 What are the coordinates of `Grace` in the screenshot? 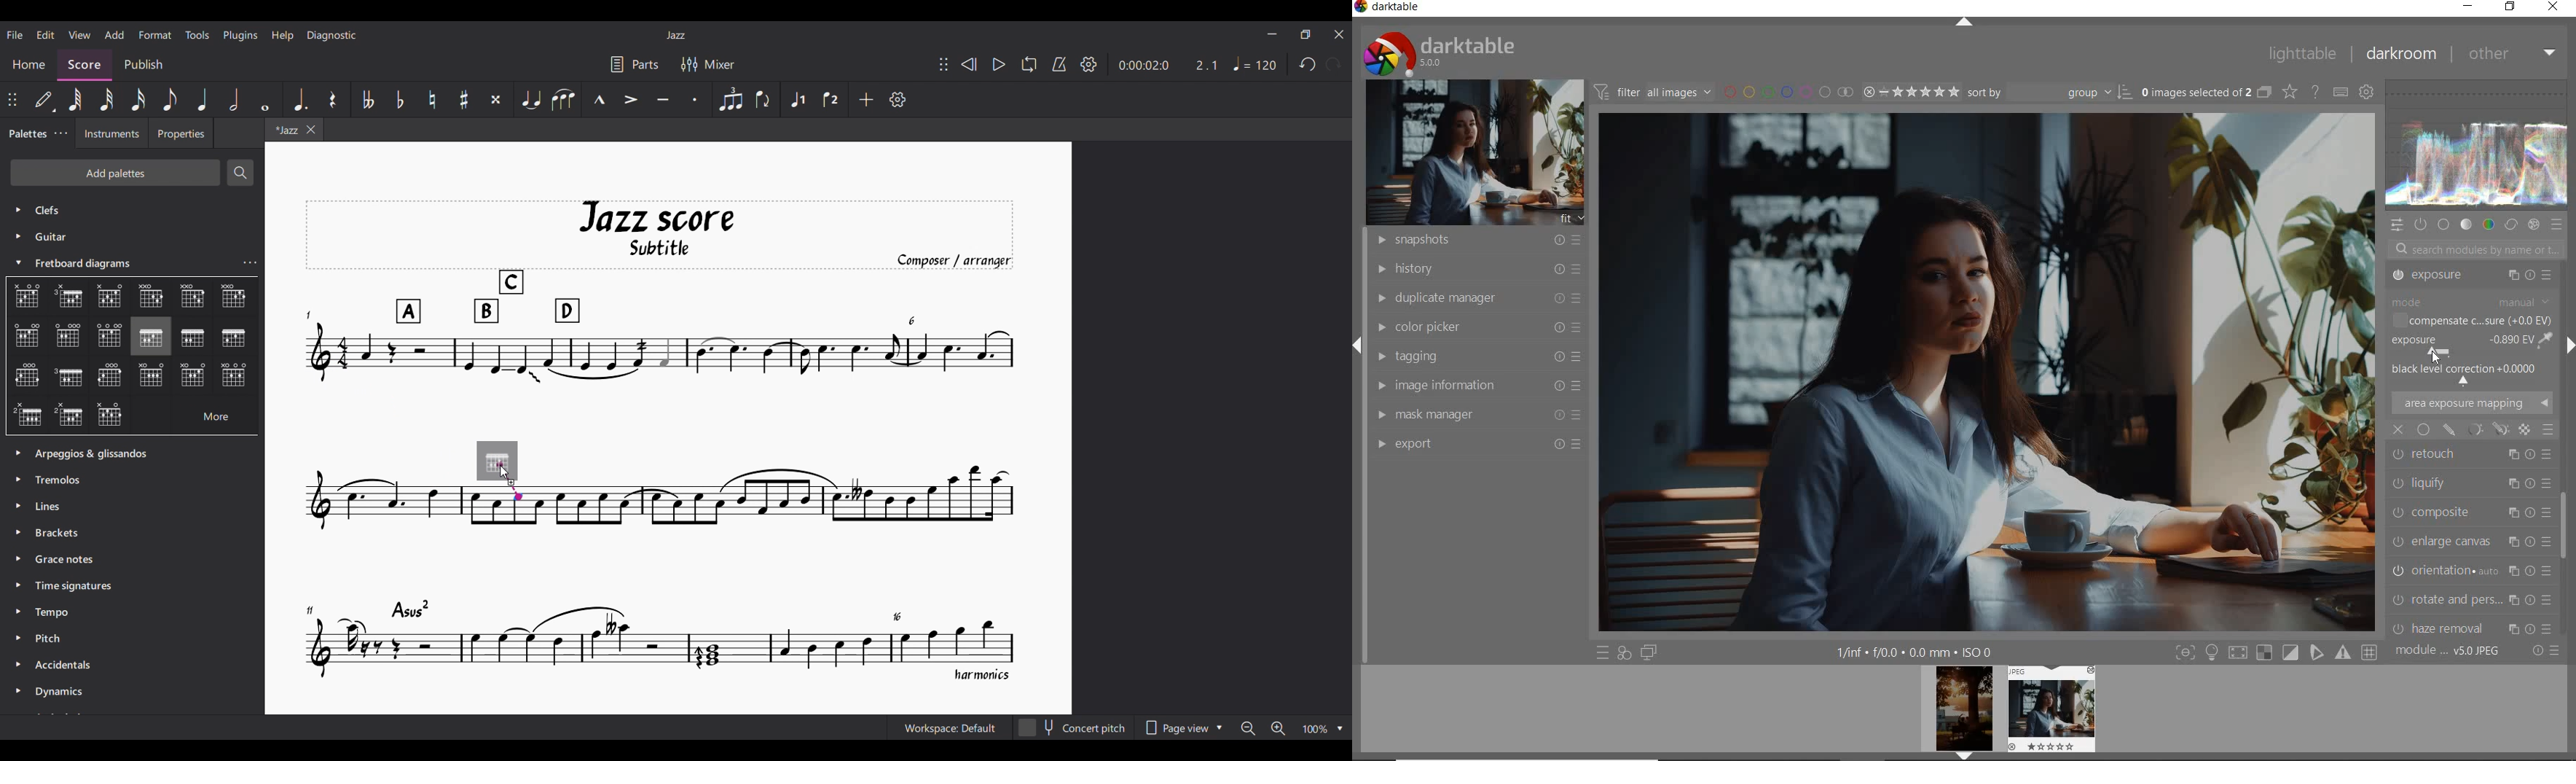 It's located at (67, 561).